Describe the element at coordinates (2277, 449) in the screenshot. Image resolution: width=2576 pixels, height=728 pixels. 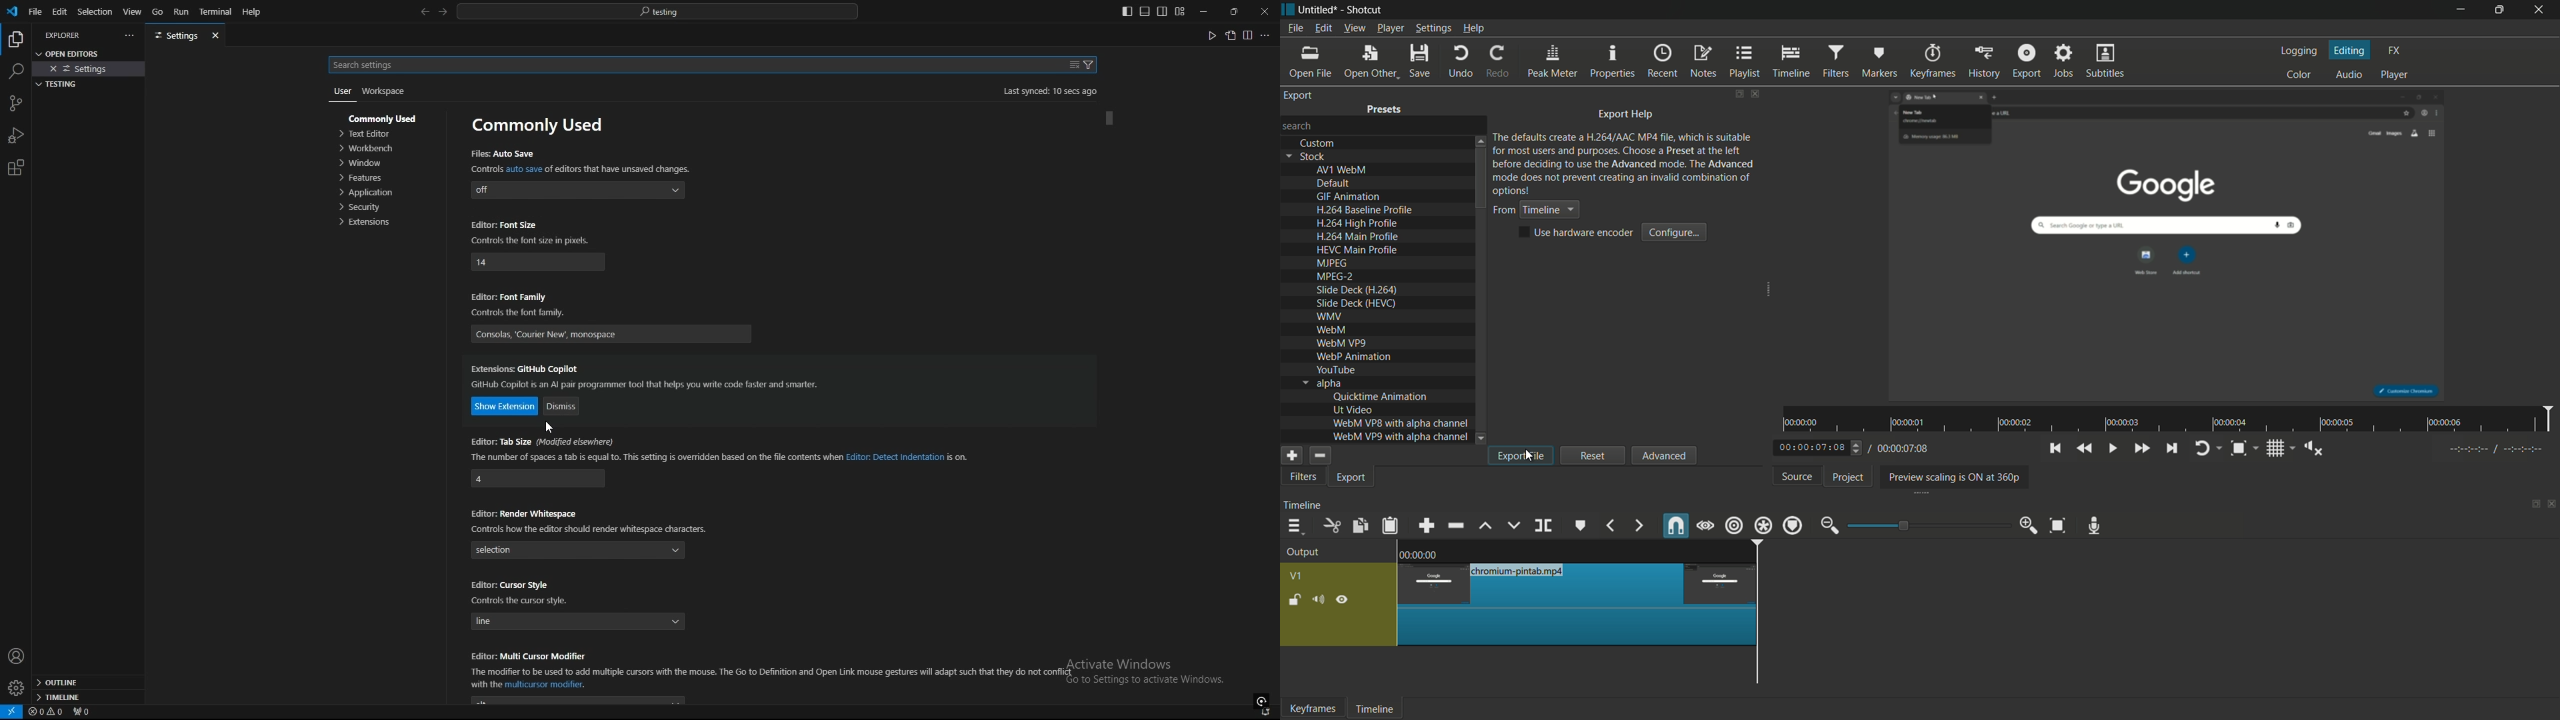
I see `toggle grid` at that location.